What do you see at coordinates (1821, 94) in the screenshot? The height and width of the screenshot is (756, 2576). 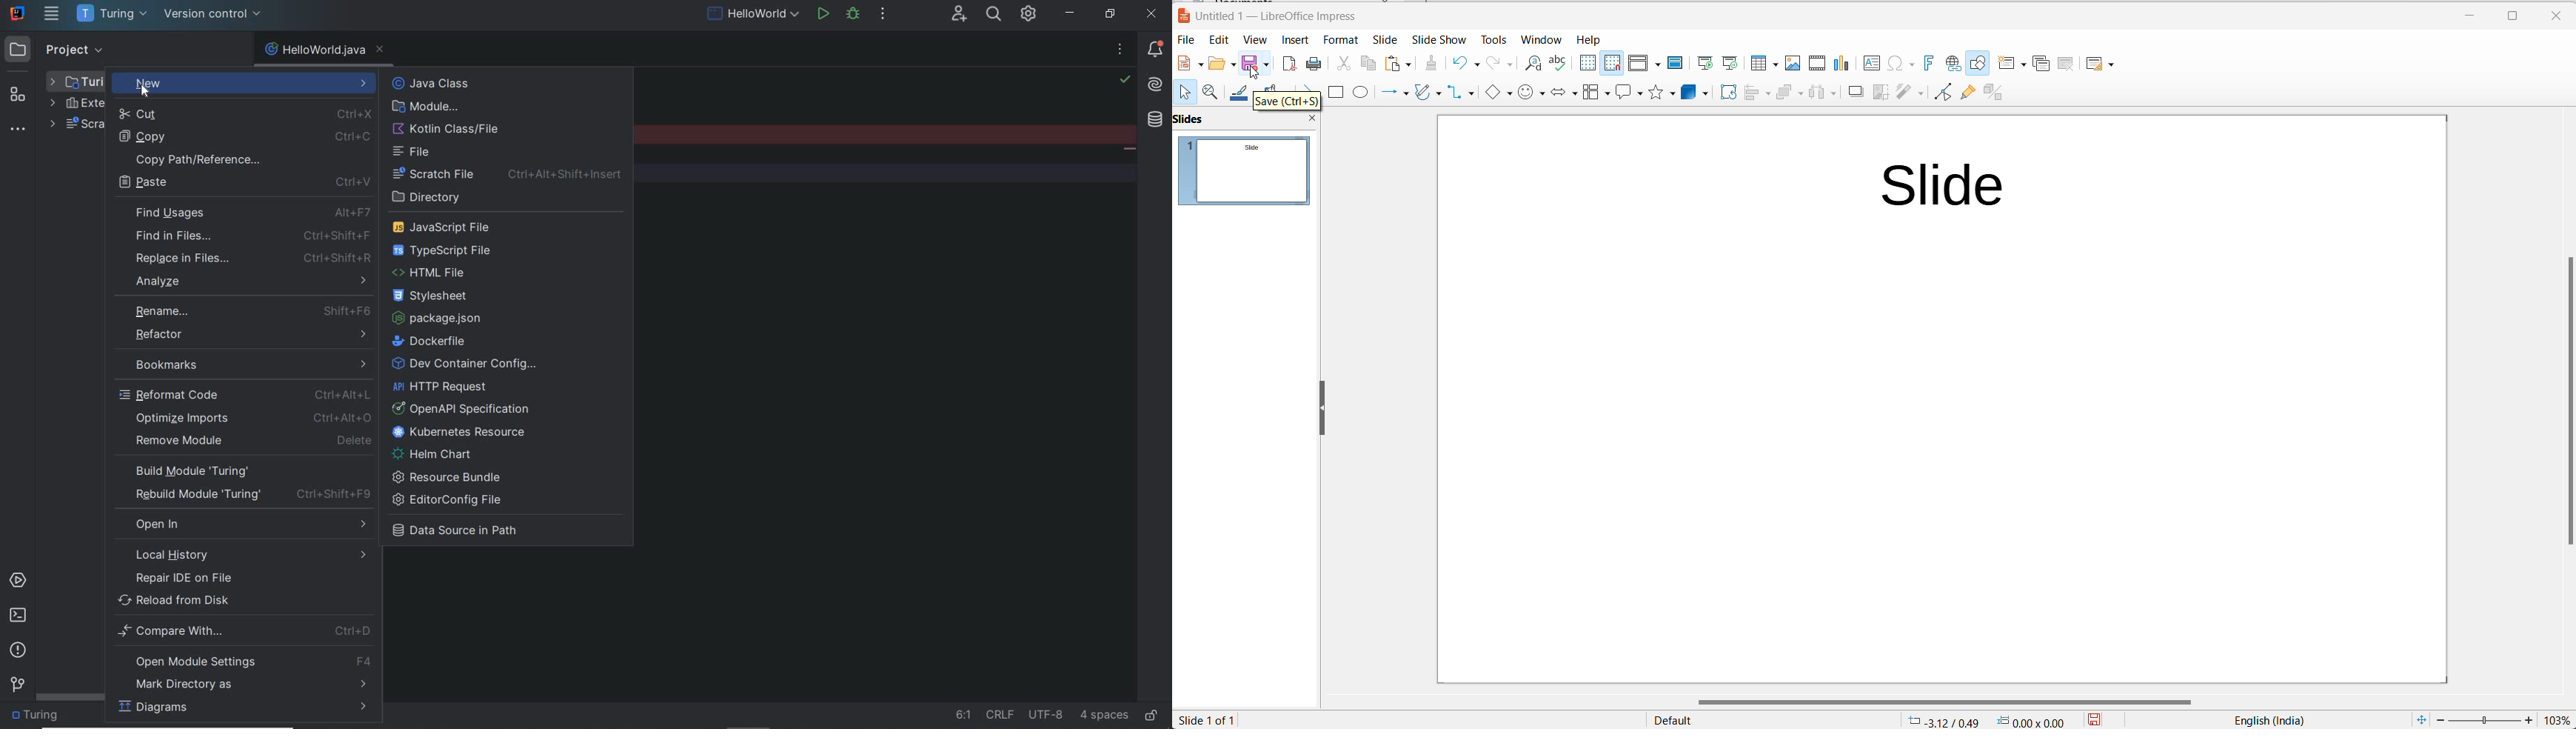 I see `distribute objects` at bounding box center [1821, 94].